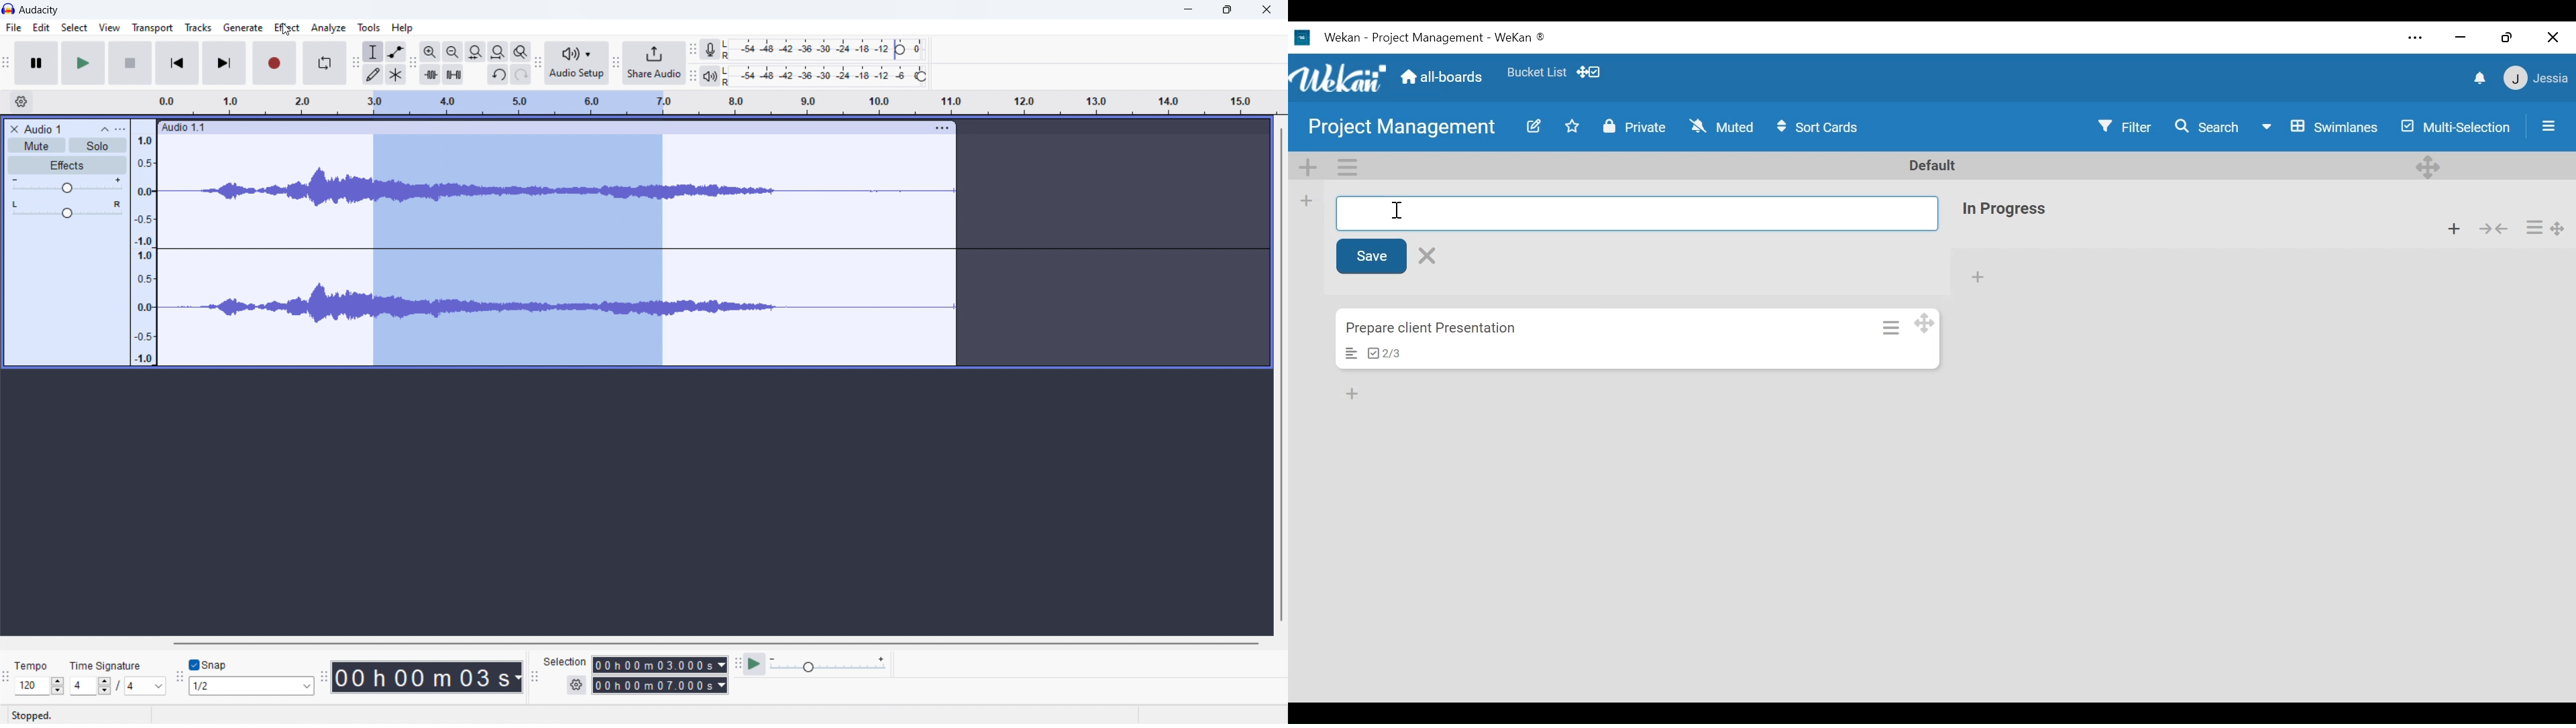 The height and width of the screenshot is (728, 2576). Describe the element at coordinates (14, 27) in the screenshot. I see `file` at that location.